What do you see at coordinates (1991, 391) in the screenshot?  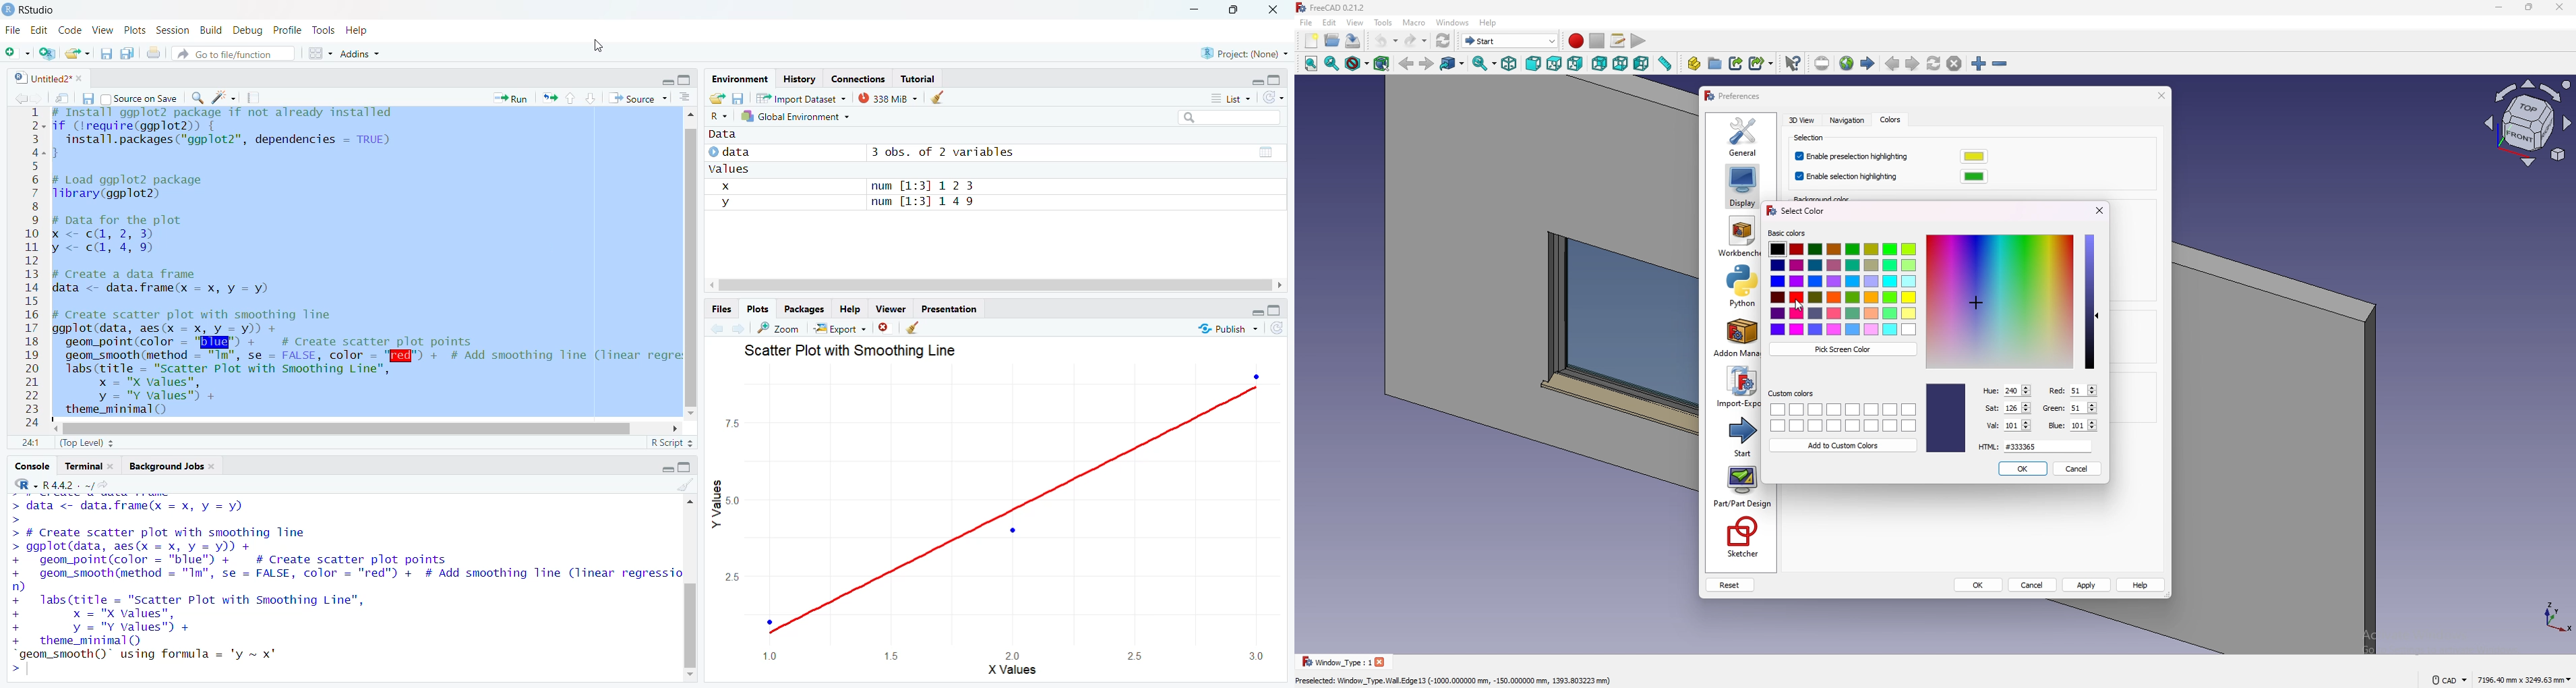 I see `HUE` at bounding box center [1991, 391].